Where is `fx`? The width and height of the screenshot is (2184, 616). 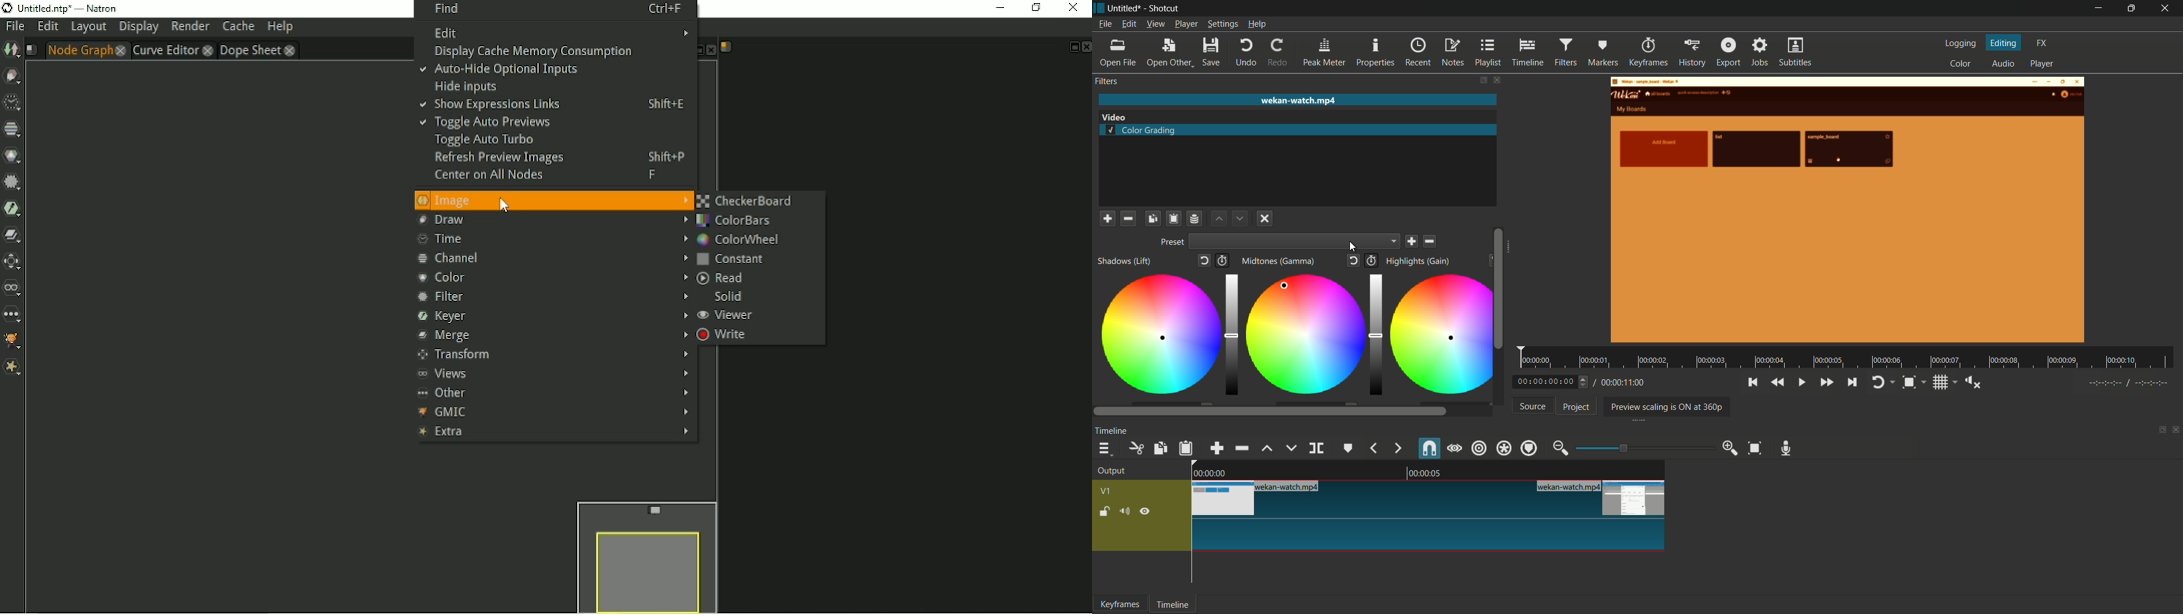
fx is located at coordinates (2043, 44).